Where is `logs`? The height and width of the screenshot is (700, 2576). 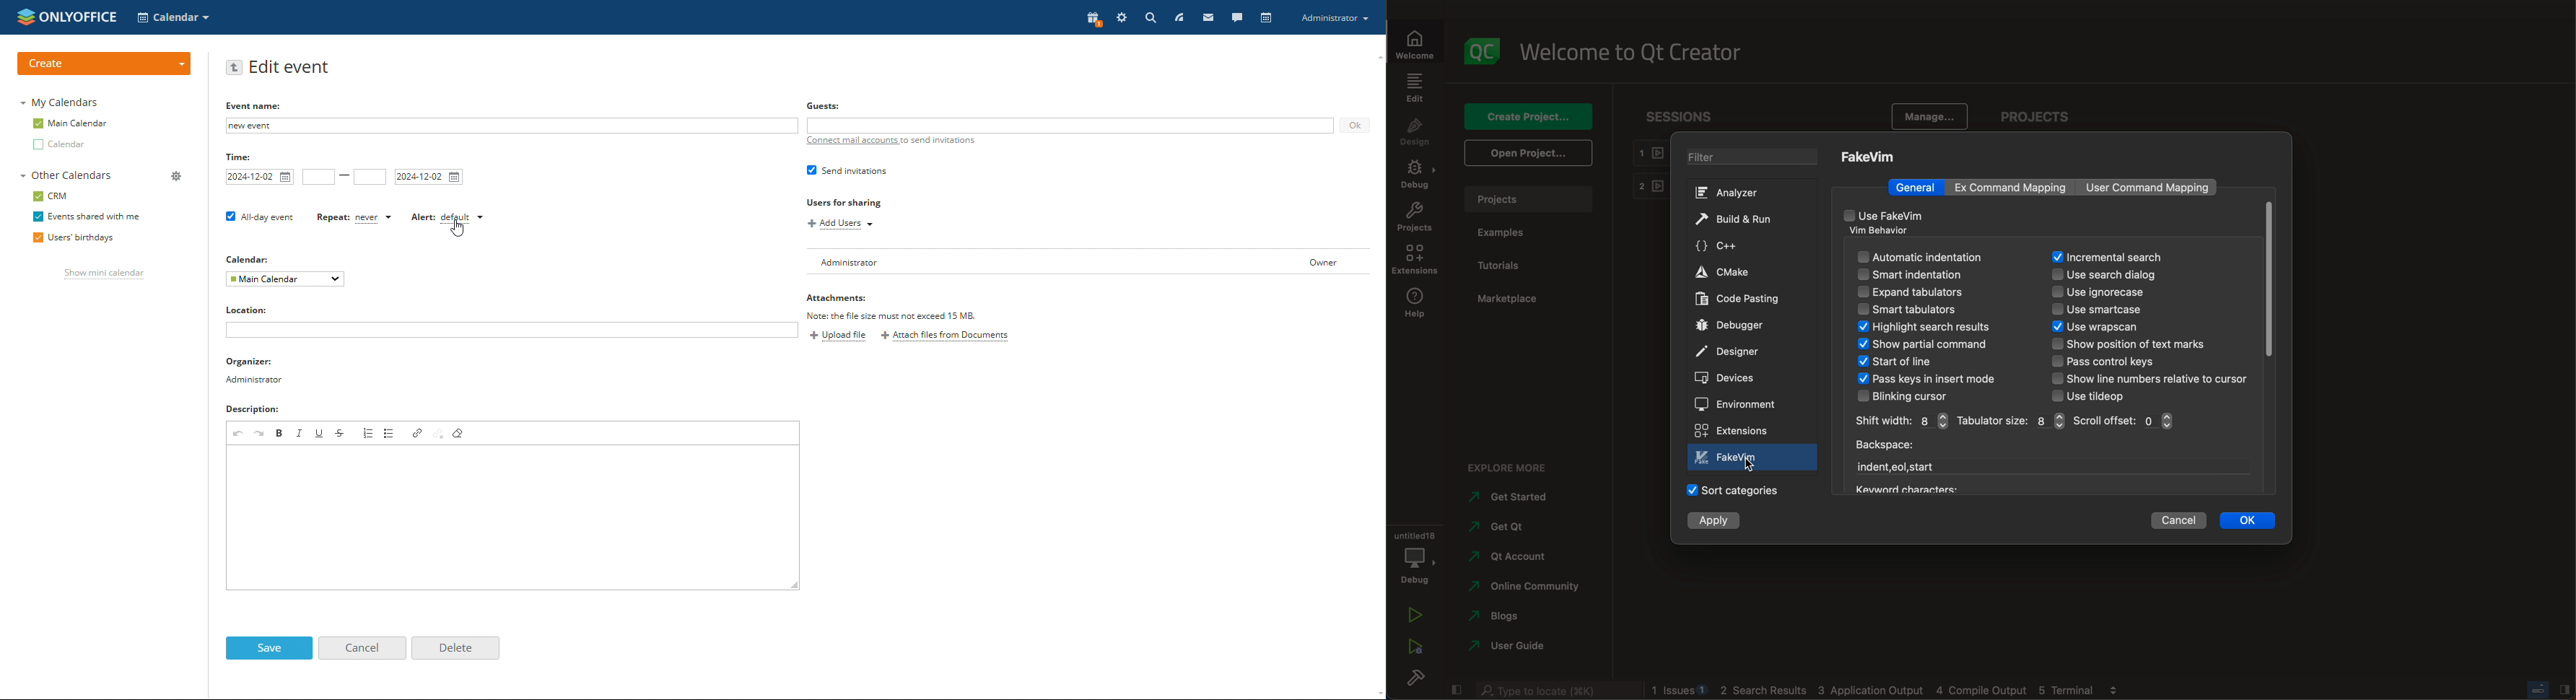
logs is located at coordinates (1886, 691).